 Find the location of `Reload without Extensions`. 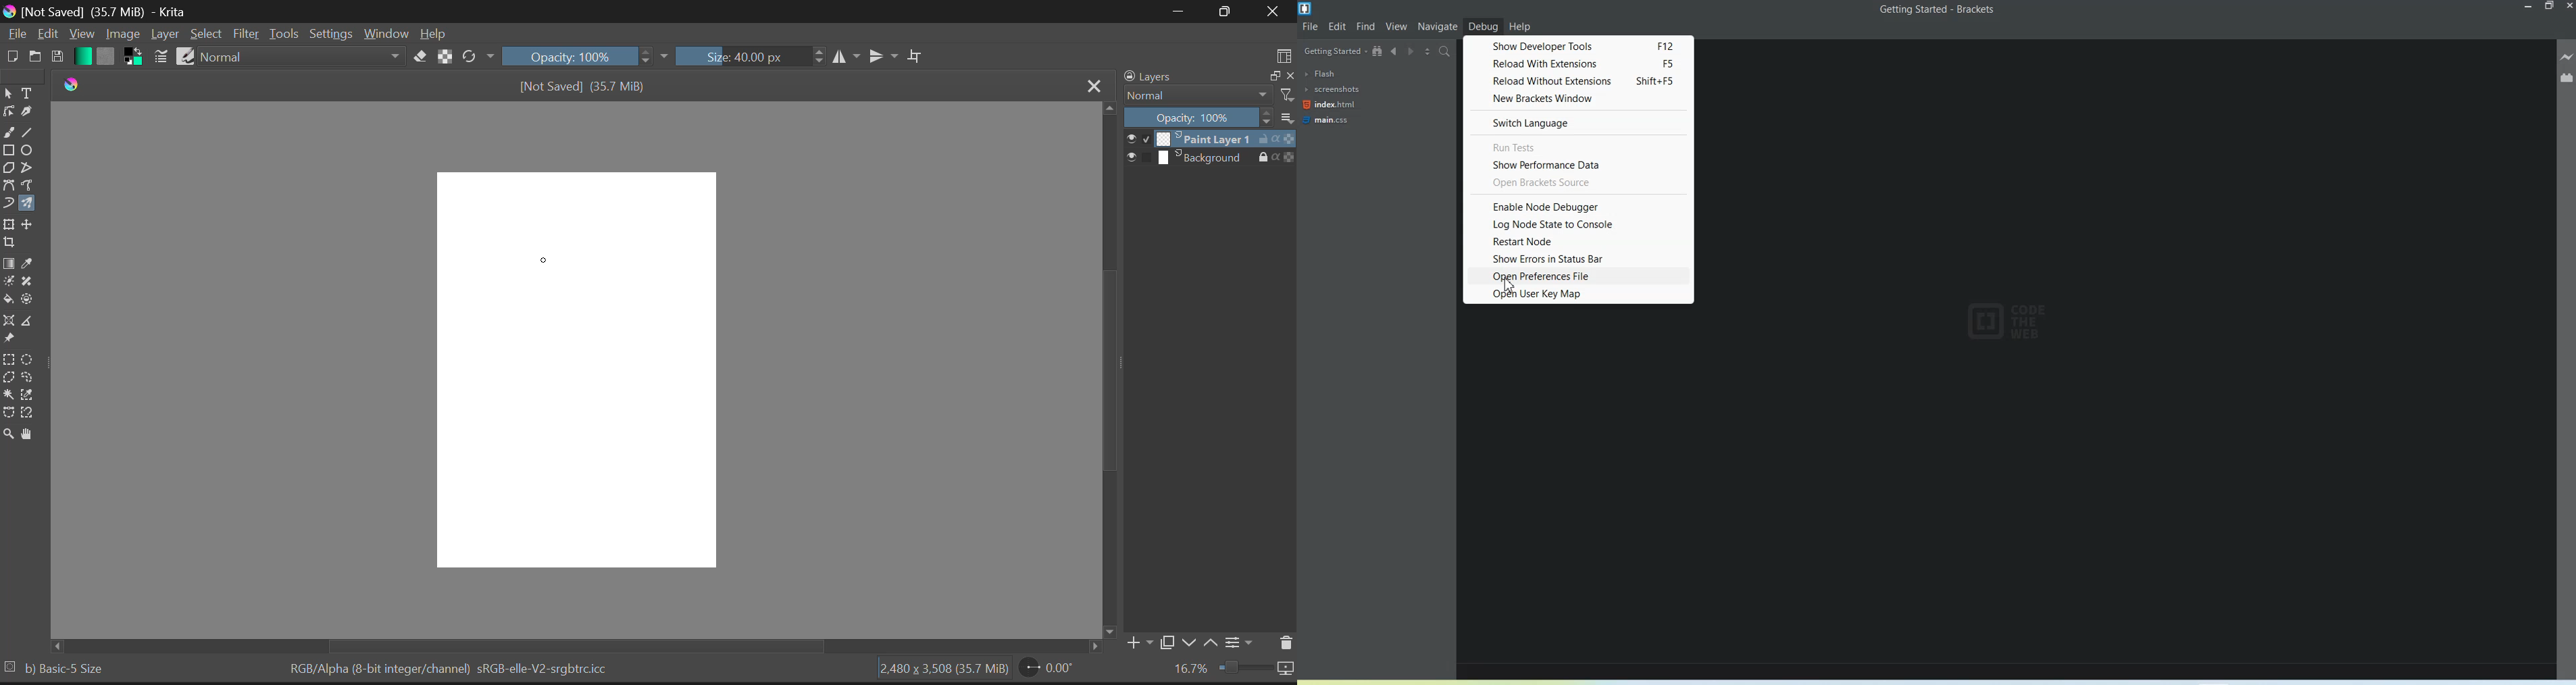

Reload without Extensions is located at coordinates (1578, 63).